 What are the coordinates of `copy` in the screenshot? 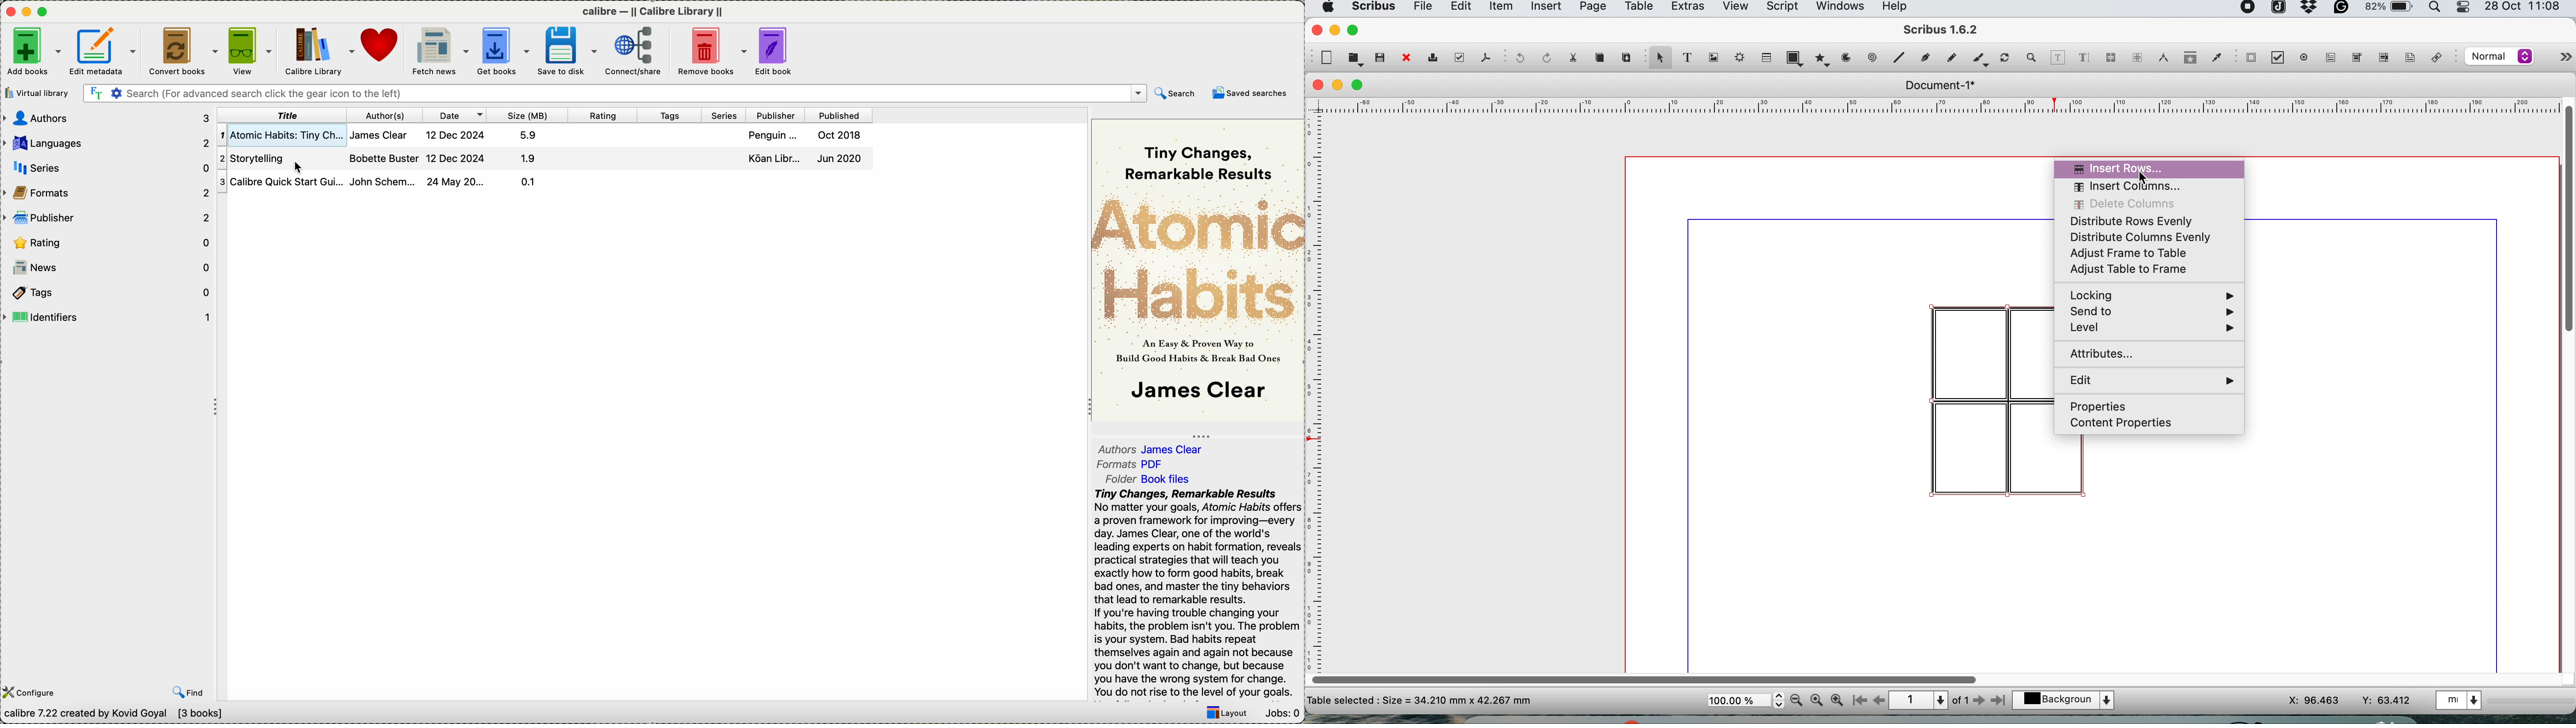 It's located at (1602, 58).